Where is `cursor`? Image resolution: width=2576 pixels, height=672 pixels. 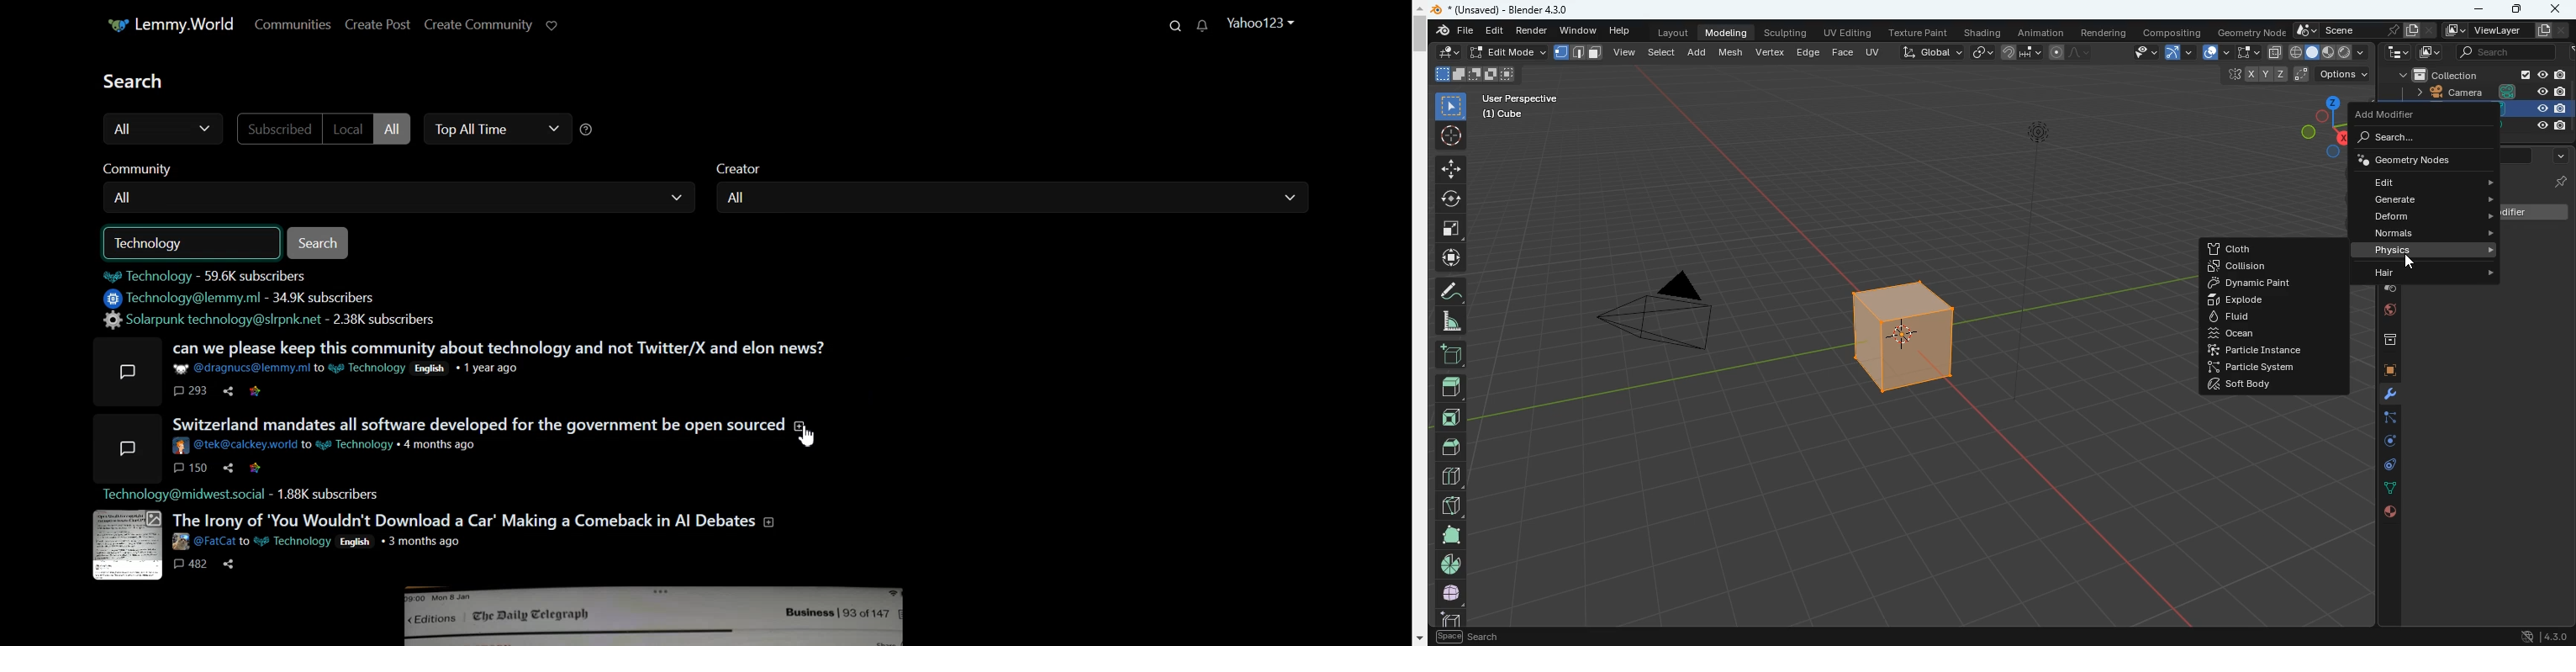
cursor is located at coordinates (2411, 263).